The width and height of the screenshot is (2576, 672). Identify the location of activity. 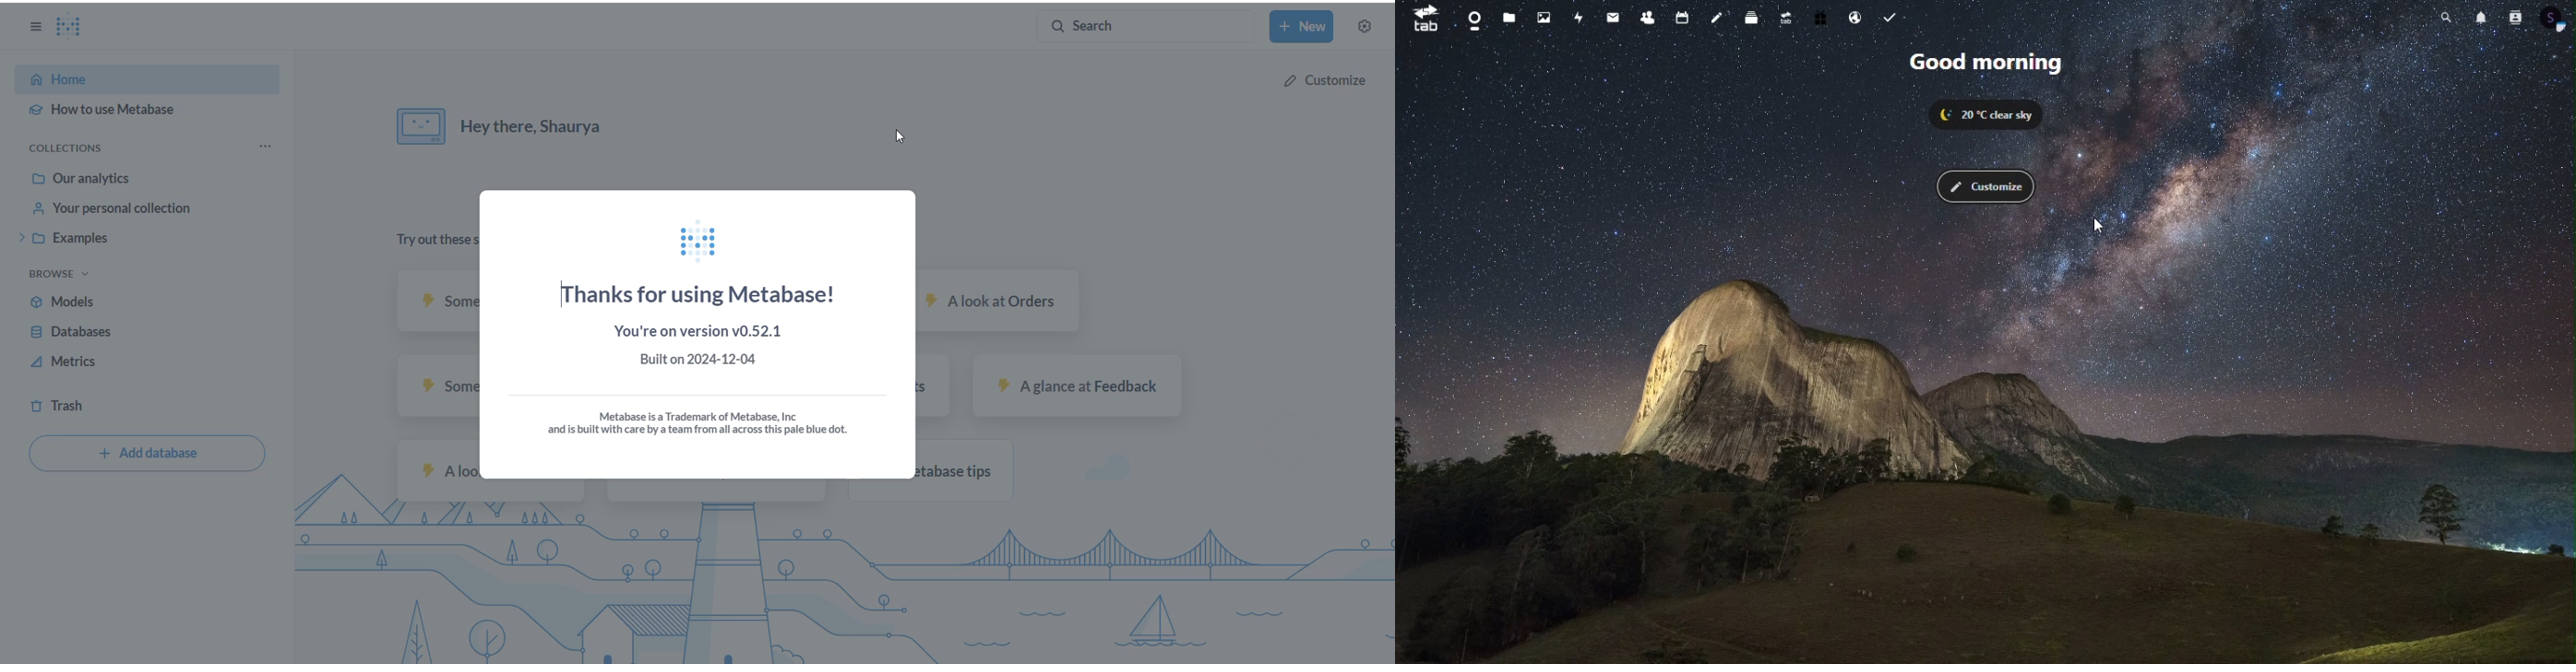
(1580, 19).